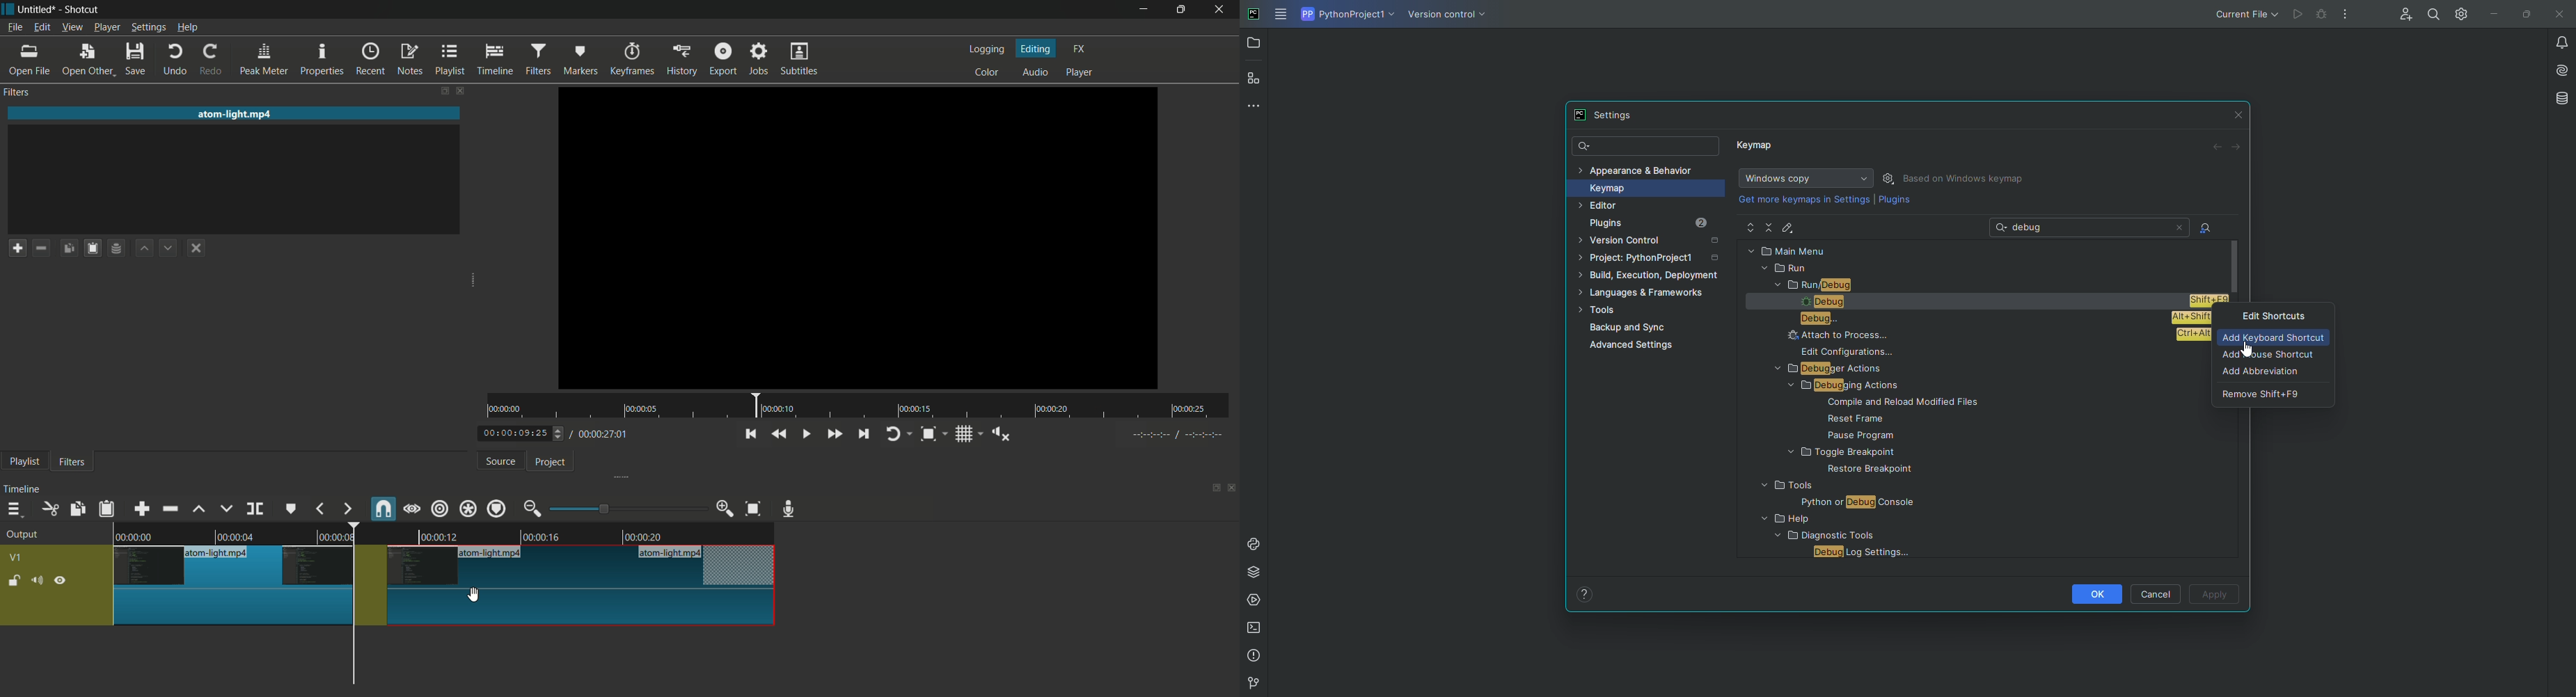 The width and height of the screenshot is (2576, 700). What do you see at coordinates (520, 434) in the screenshot?
I see `current time` at bounding box center [520, 434].